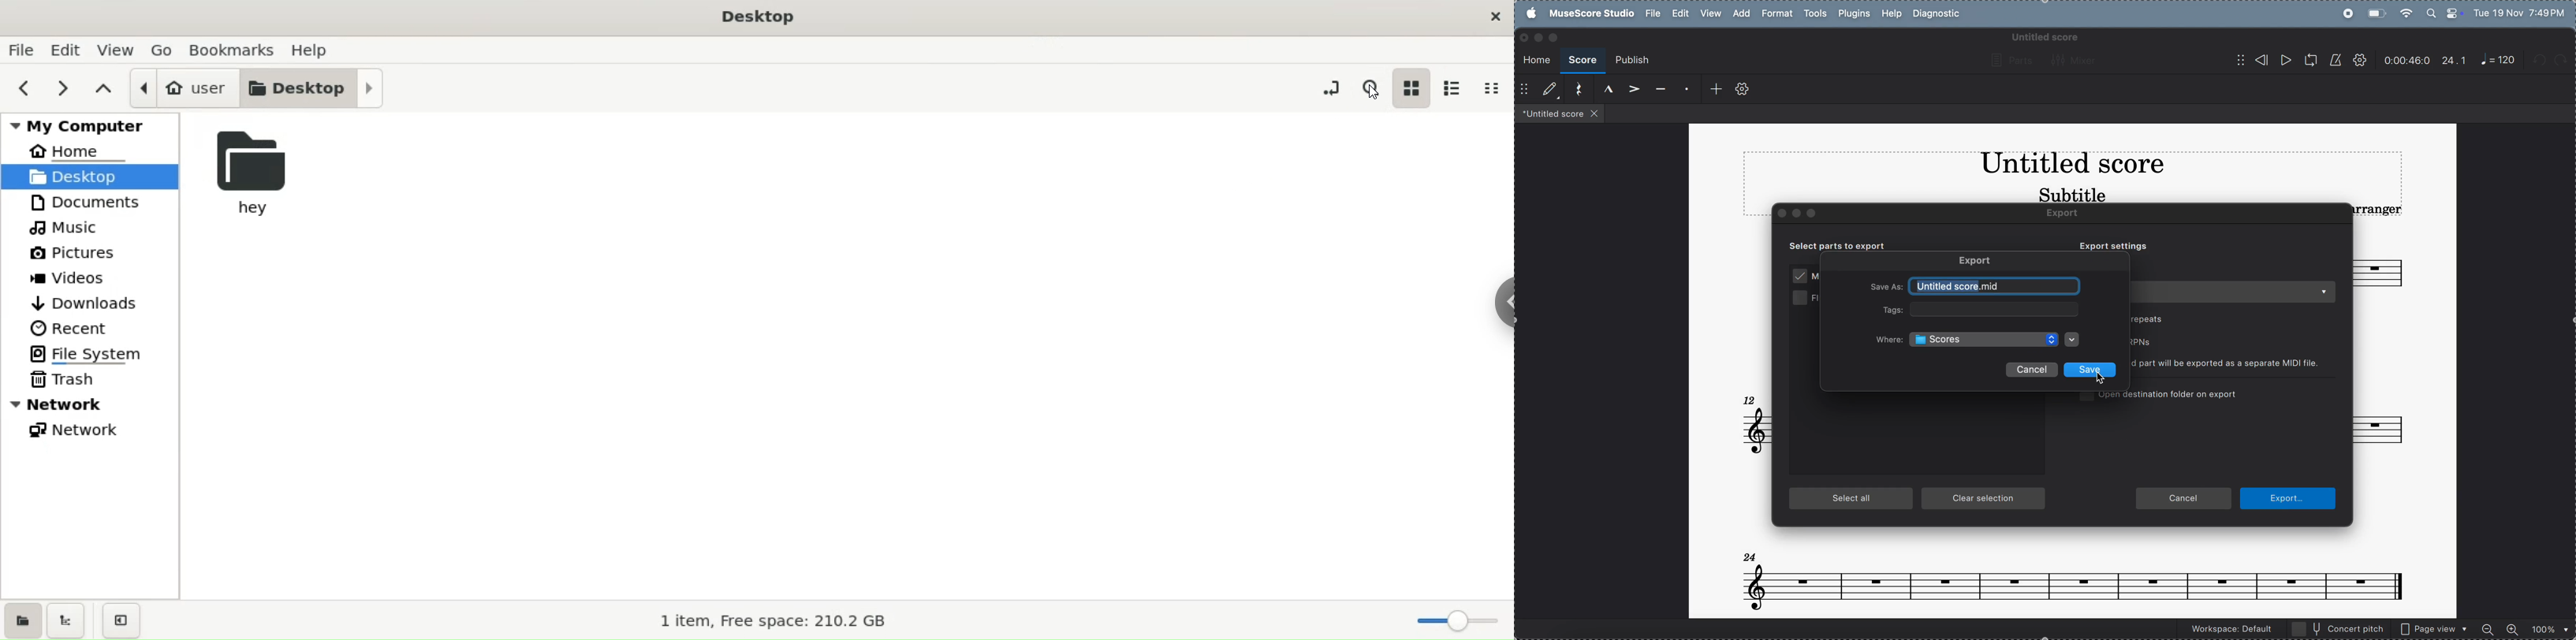 The height and width of the screenshot is (644, 2576). What do you see at coordinates (1372, 87) in the screenshot?
I see `search ` at bounding box center [1372, 87].